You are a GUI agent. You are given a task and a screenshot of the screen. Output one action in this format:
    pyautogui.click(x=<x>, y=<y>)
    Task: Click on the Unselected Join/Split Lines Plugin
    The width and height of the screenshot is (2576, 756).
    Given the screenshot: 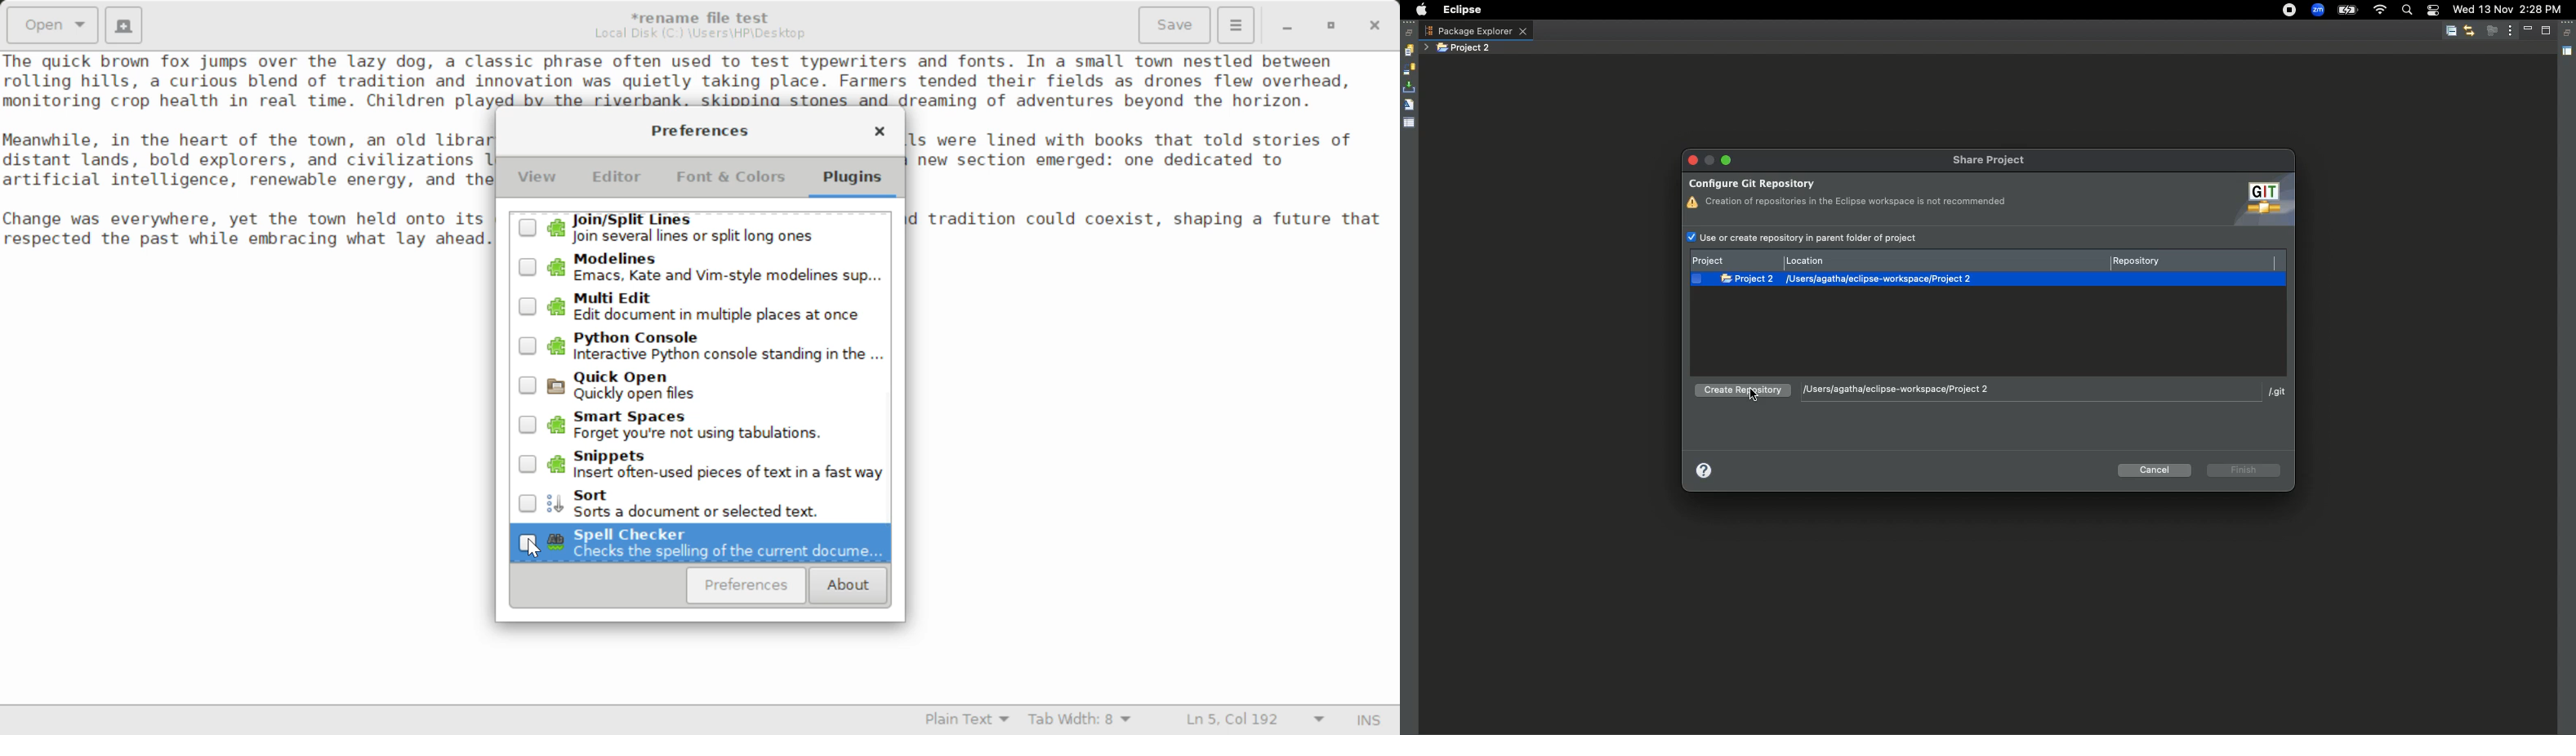 What is the action you would take?
    pyautogui.click(x=699, y=229)
    